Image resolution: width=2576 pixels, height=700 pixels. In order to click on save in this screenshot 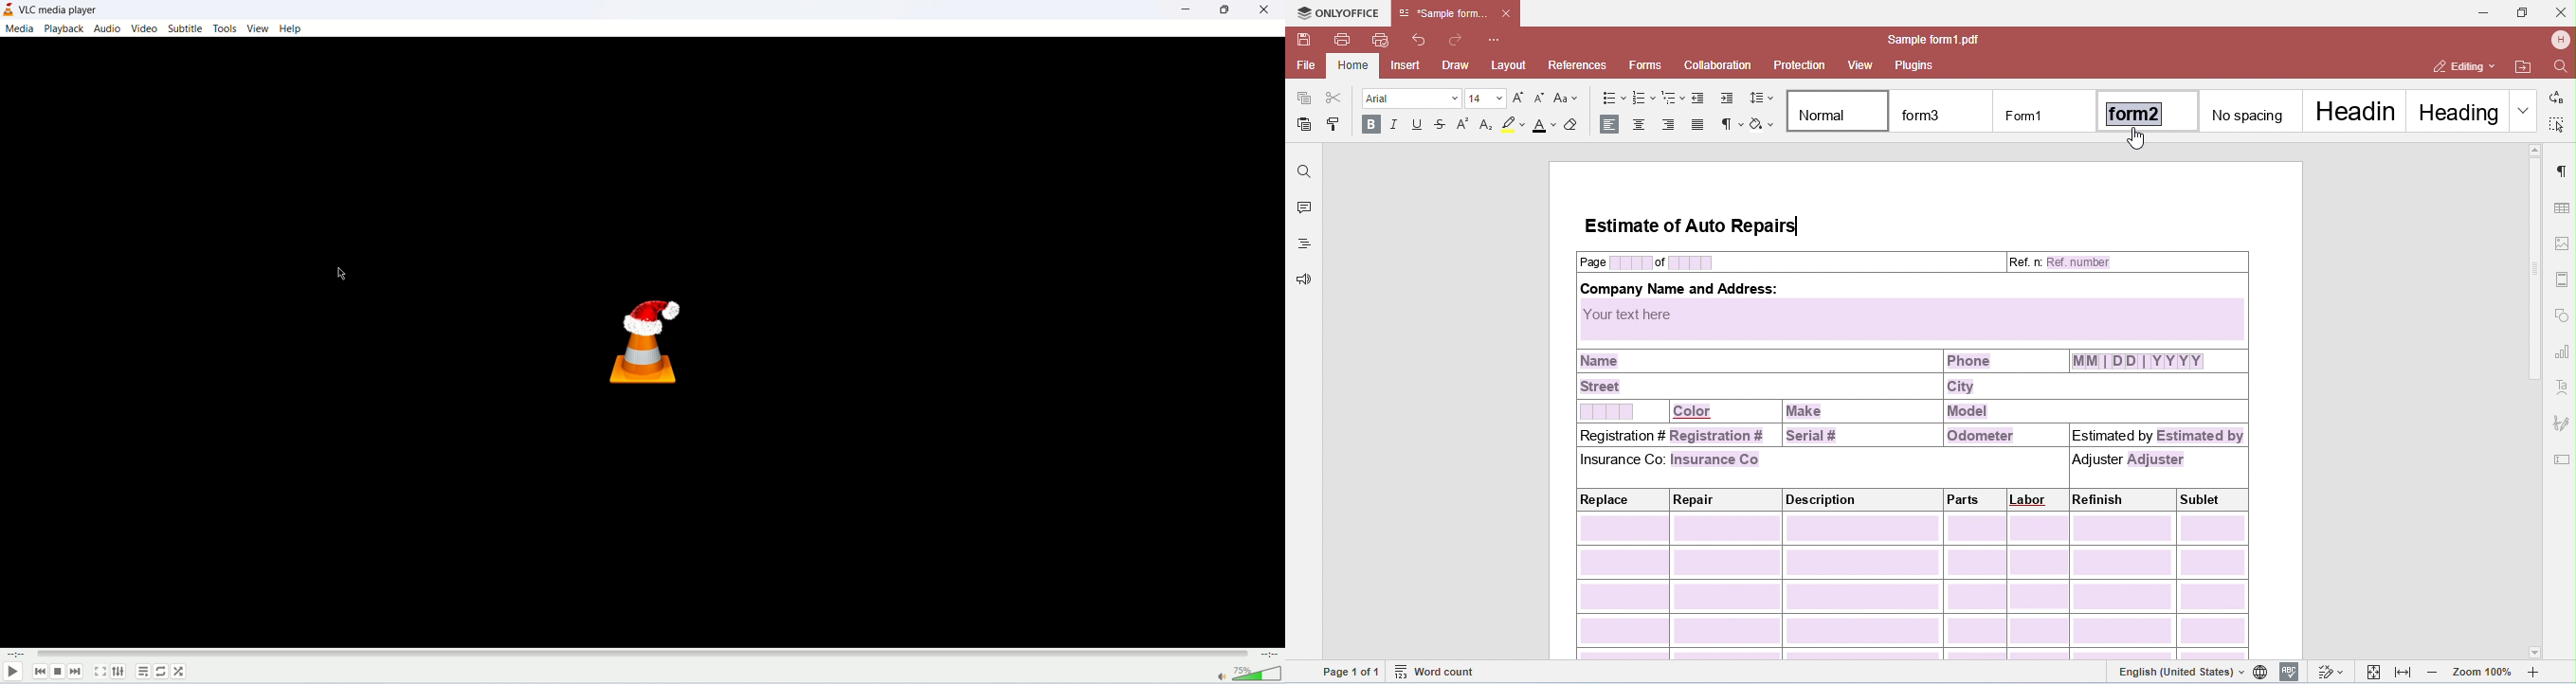, I will do `click(1305, 41)`.